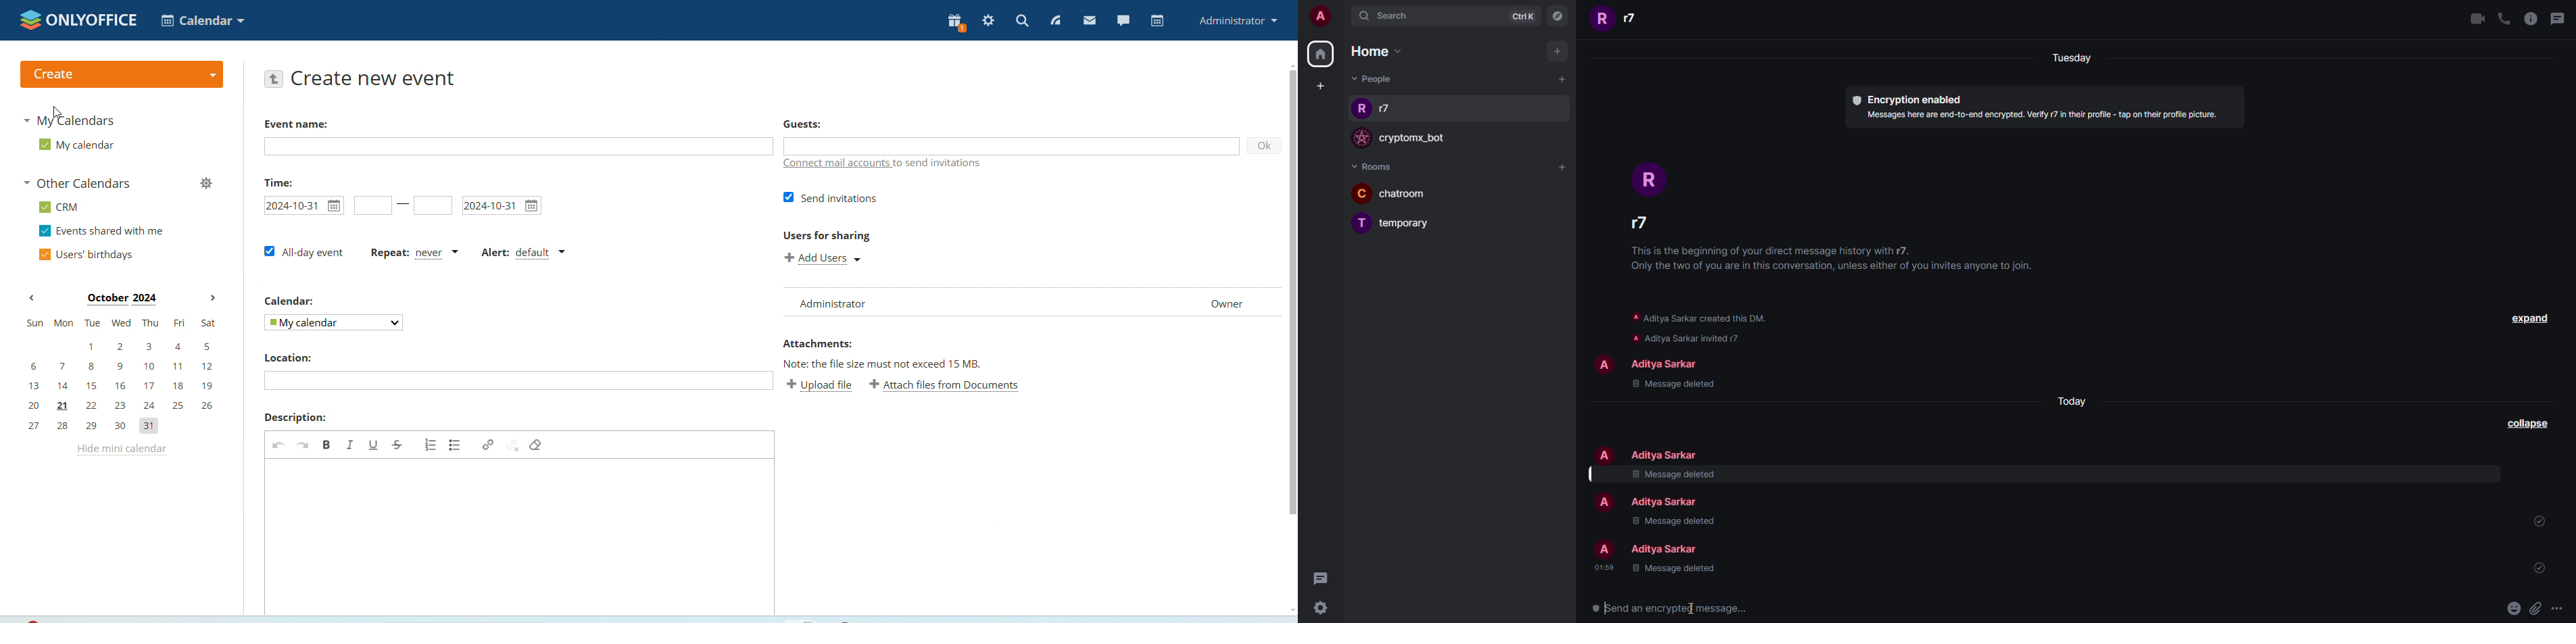 The image size is (2576, 644). What do you see at coordinates (1679, 569) in the screenshot?
I see `message deleted` at bounding box center [1679, 569].